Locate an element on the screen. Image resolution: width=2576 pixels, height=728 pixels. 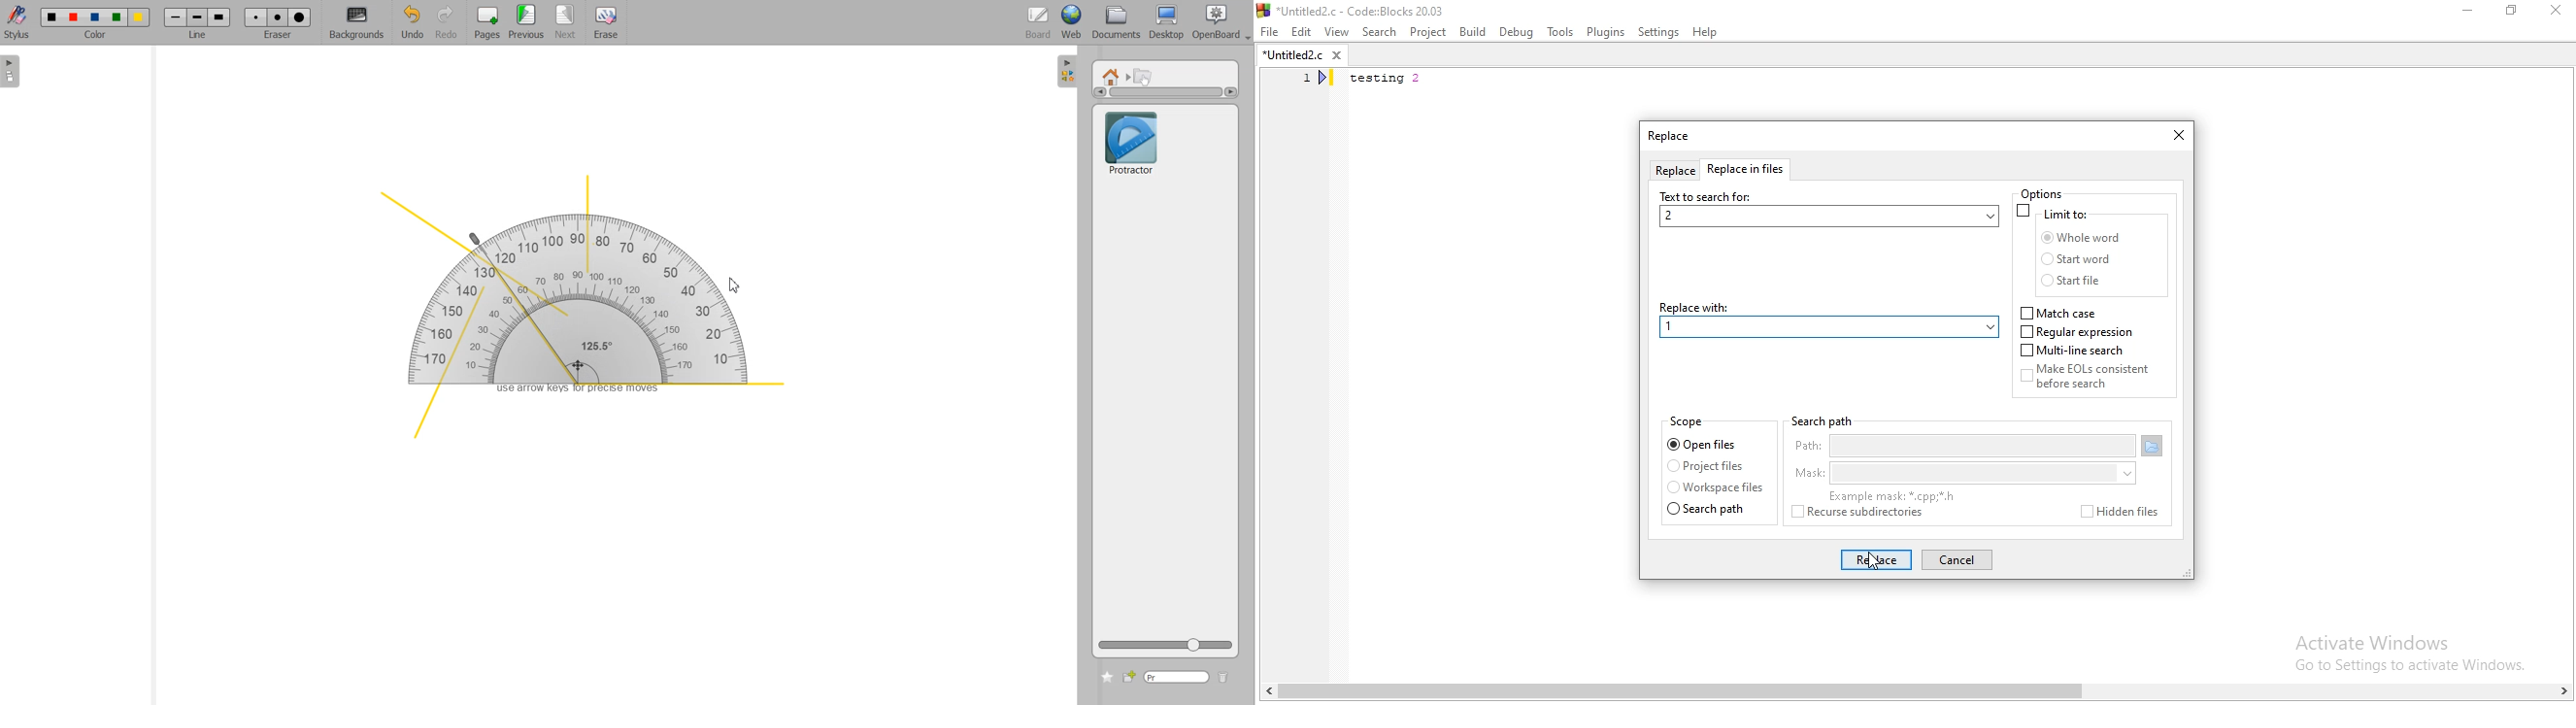
testing 2 is located at coordinates (1389, 81).